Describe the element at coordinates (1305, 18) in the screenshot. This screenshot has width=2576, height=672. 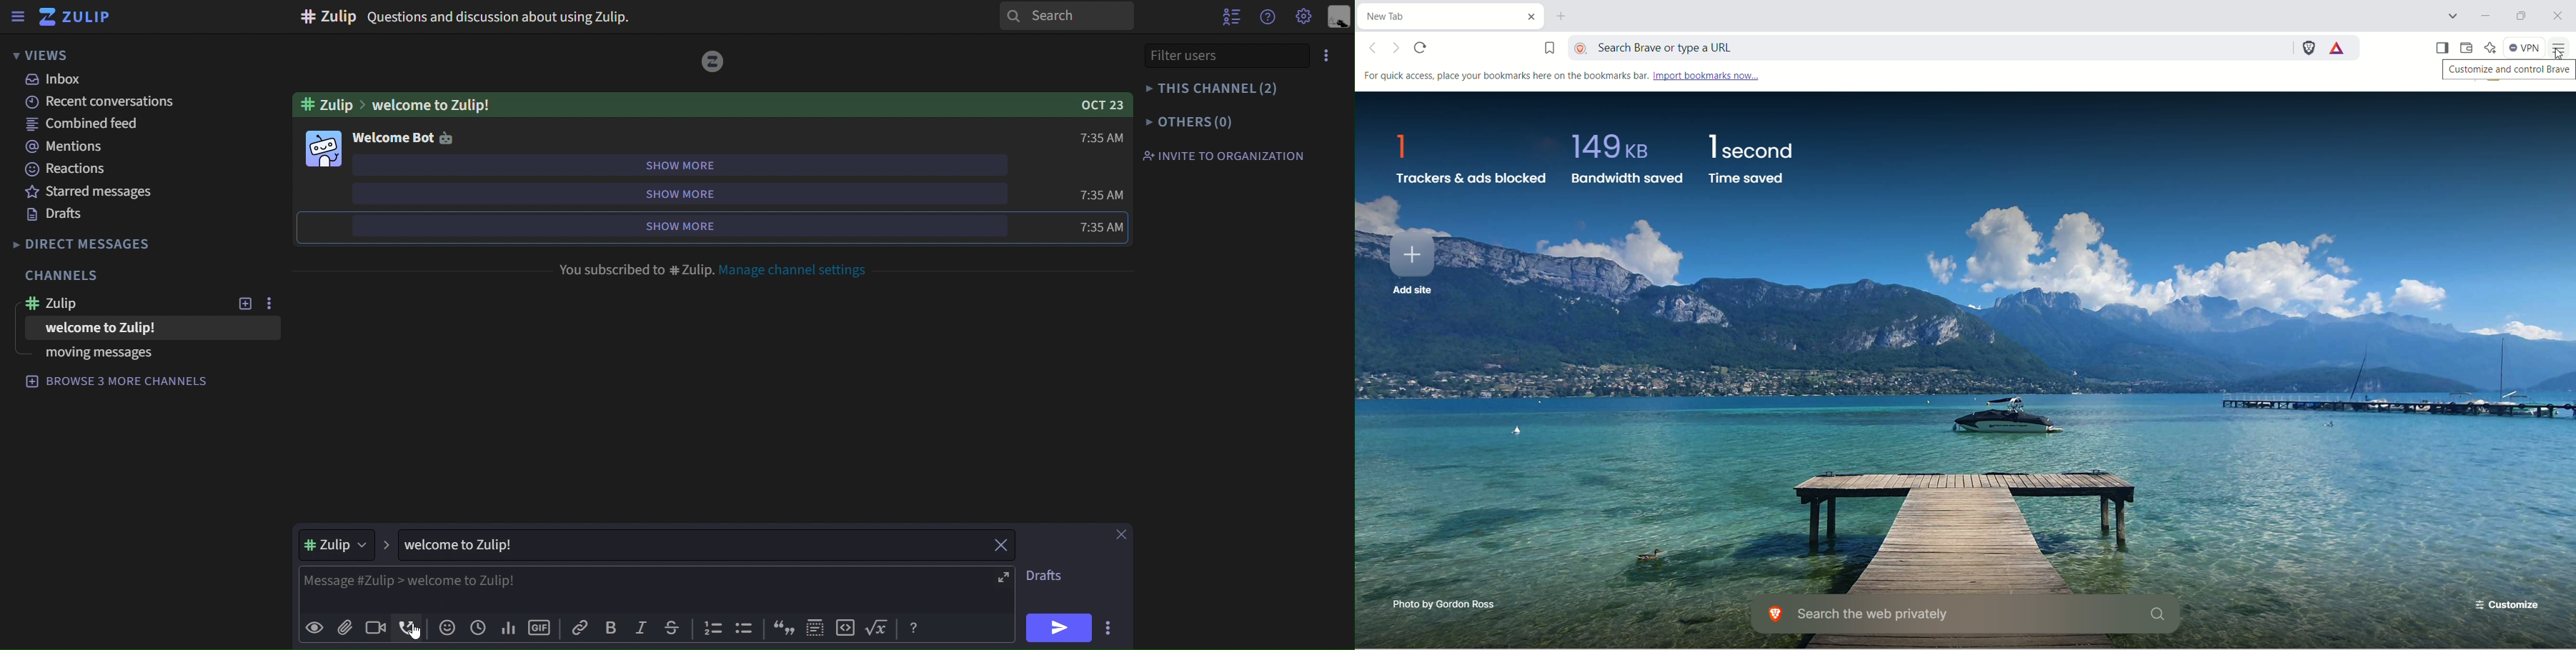
I see `main menu` at that location.